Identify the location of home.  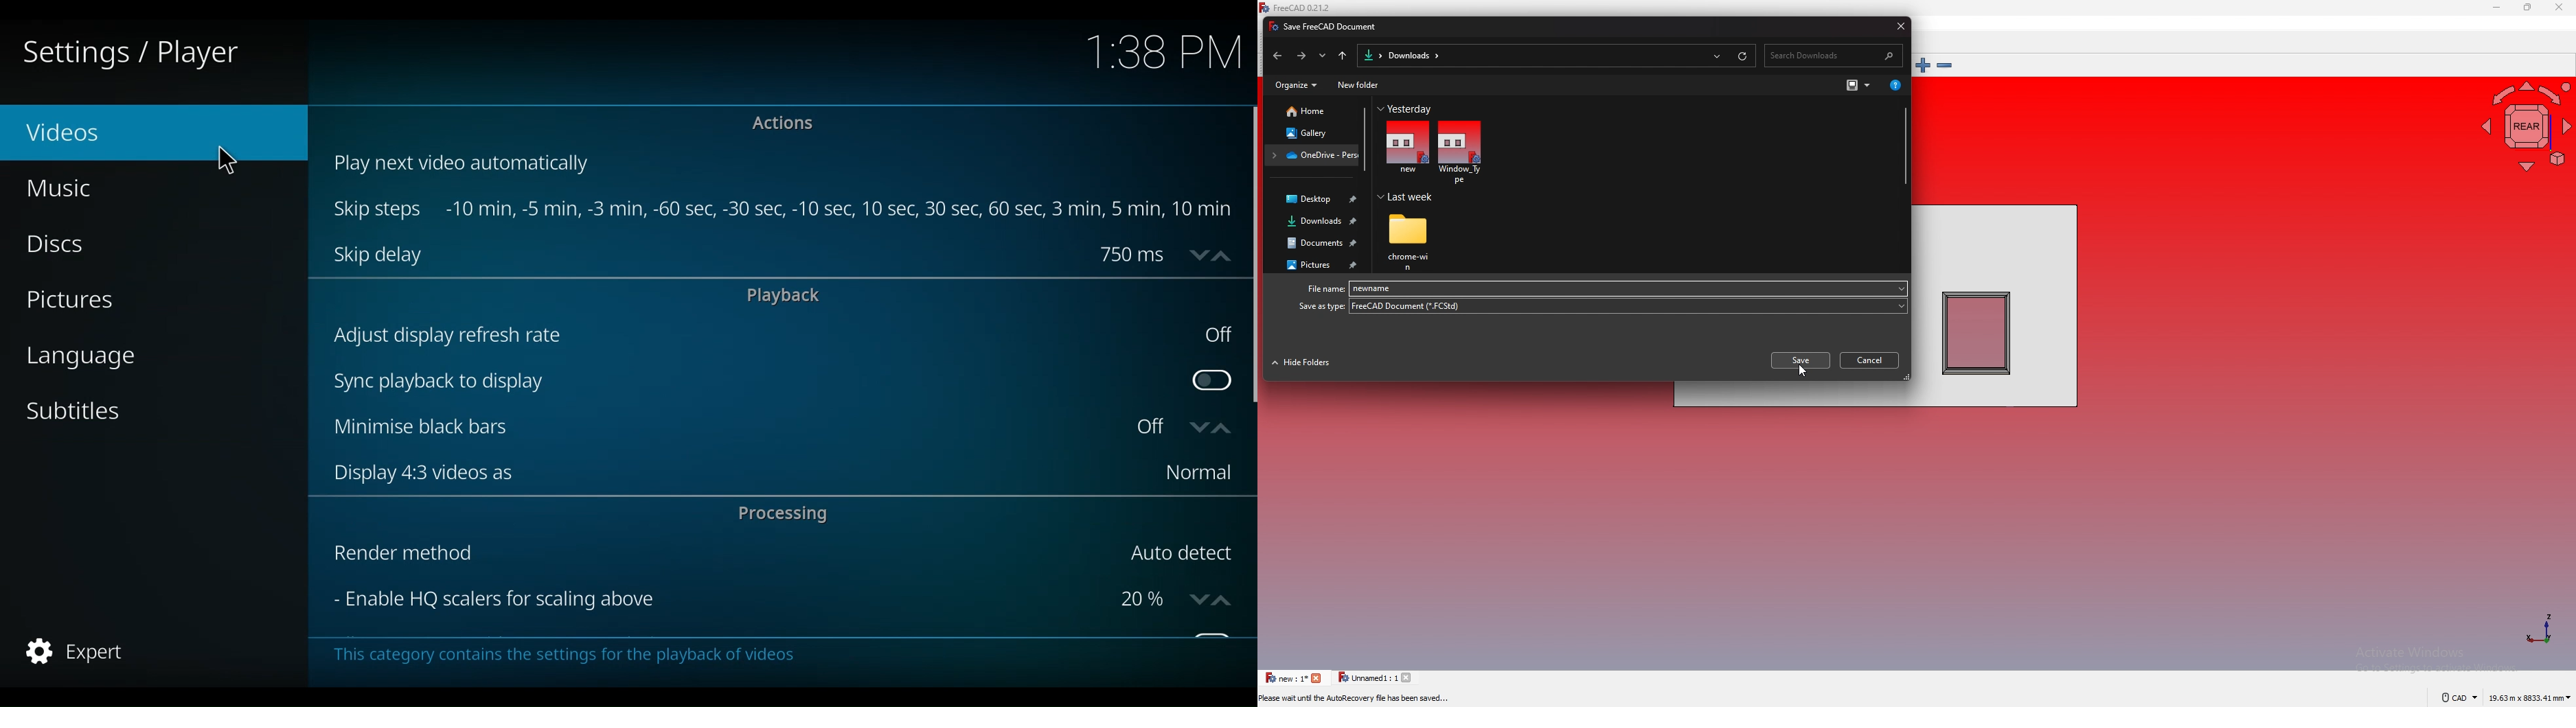
(1311, 111).